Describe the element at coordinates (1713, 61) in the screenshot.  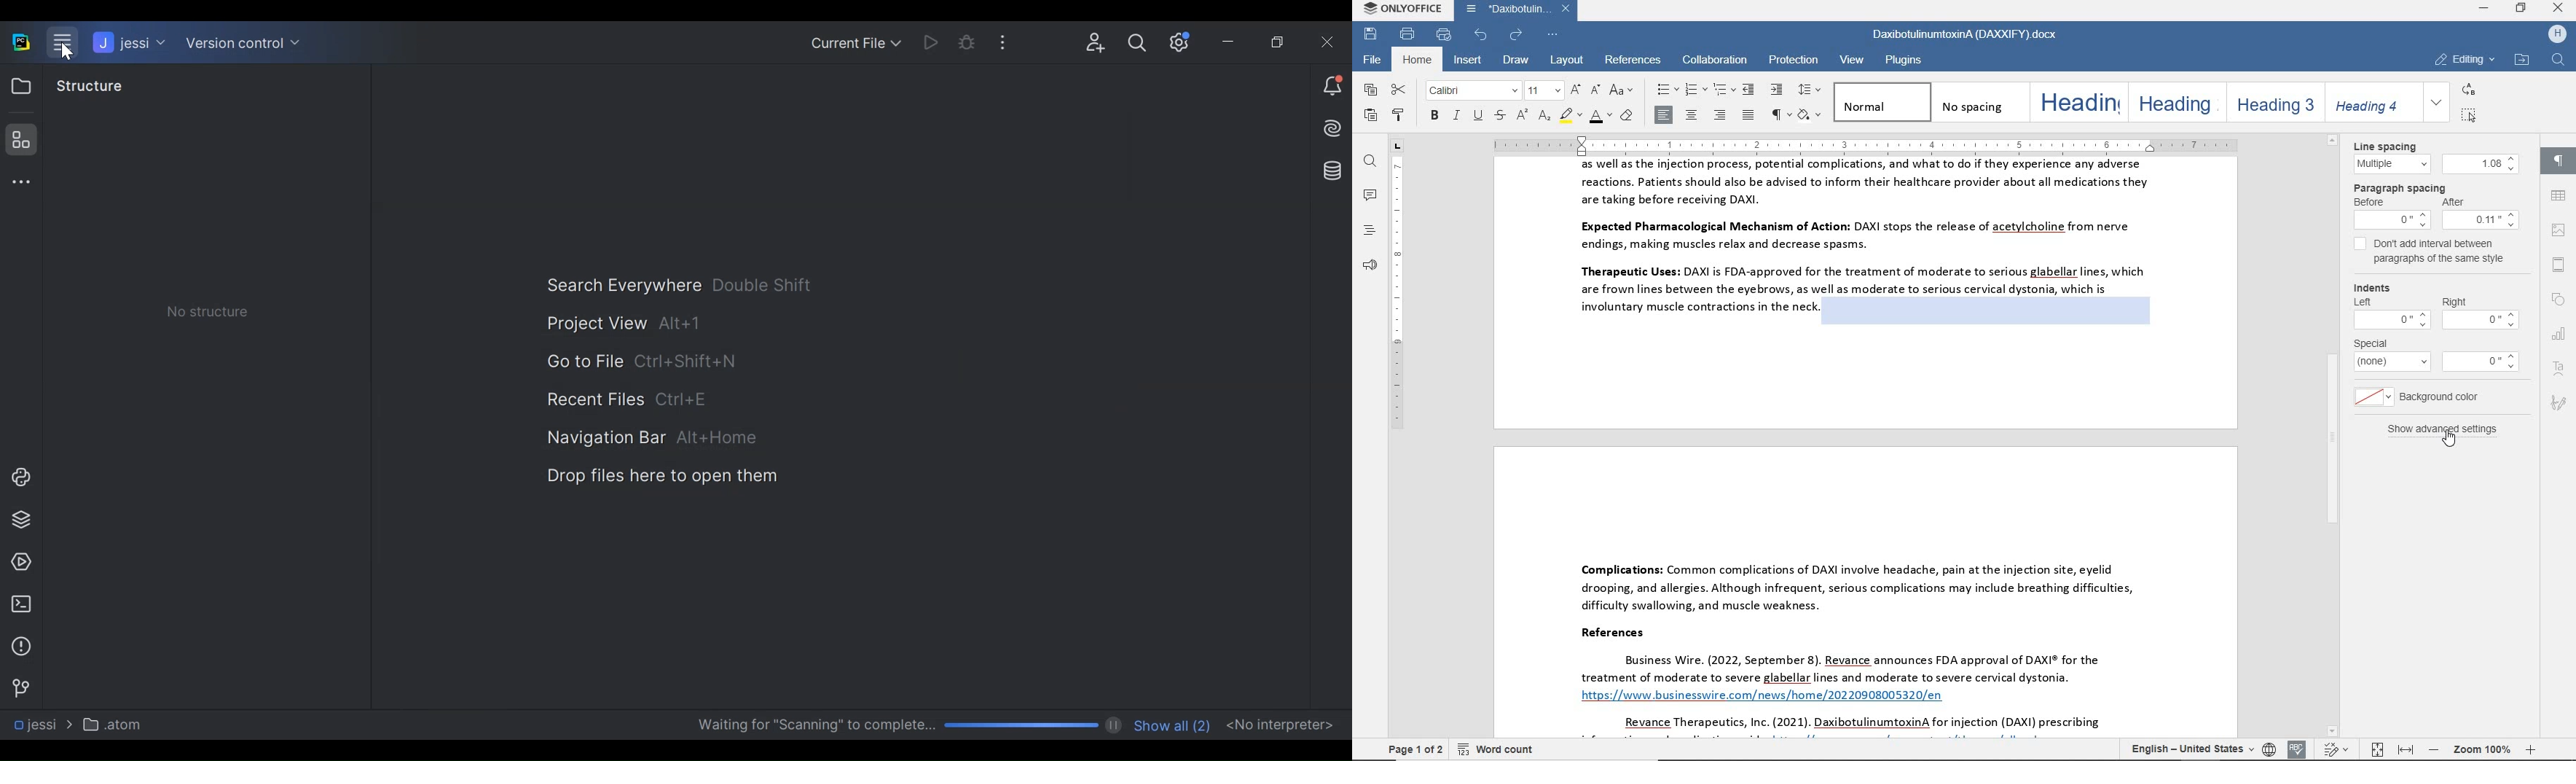
I see `collaboration` at that location.